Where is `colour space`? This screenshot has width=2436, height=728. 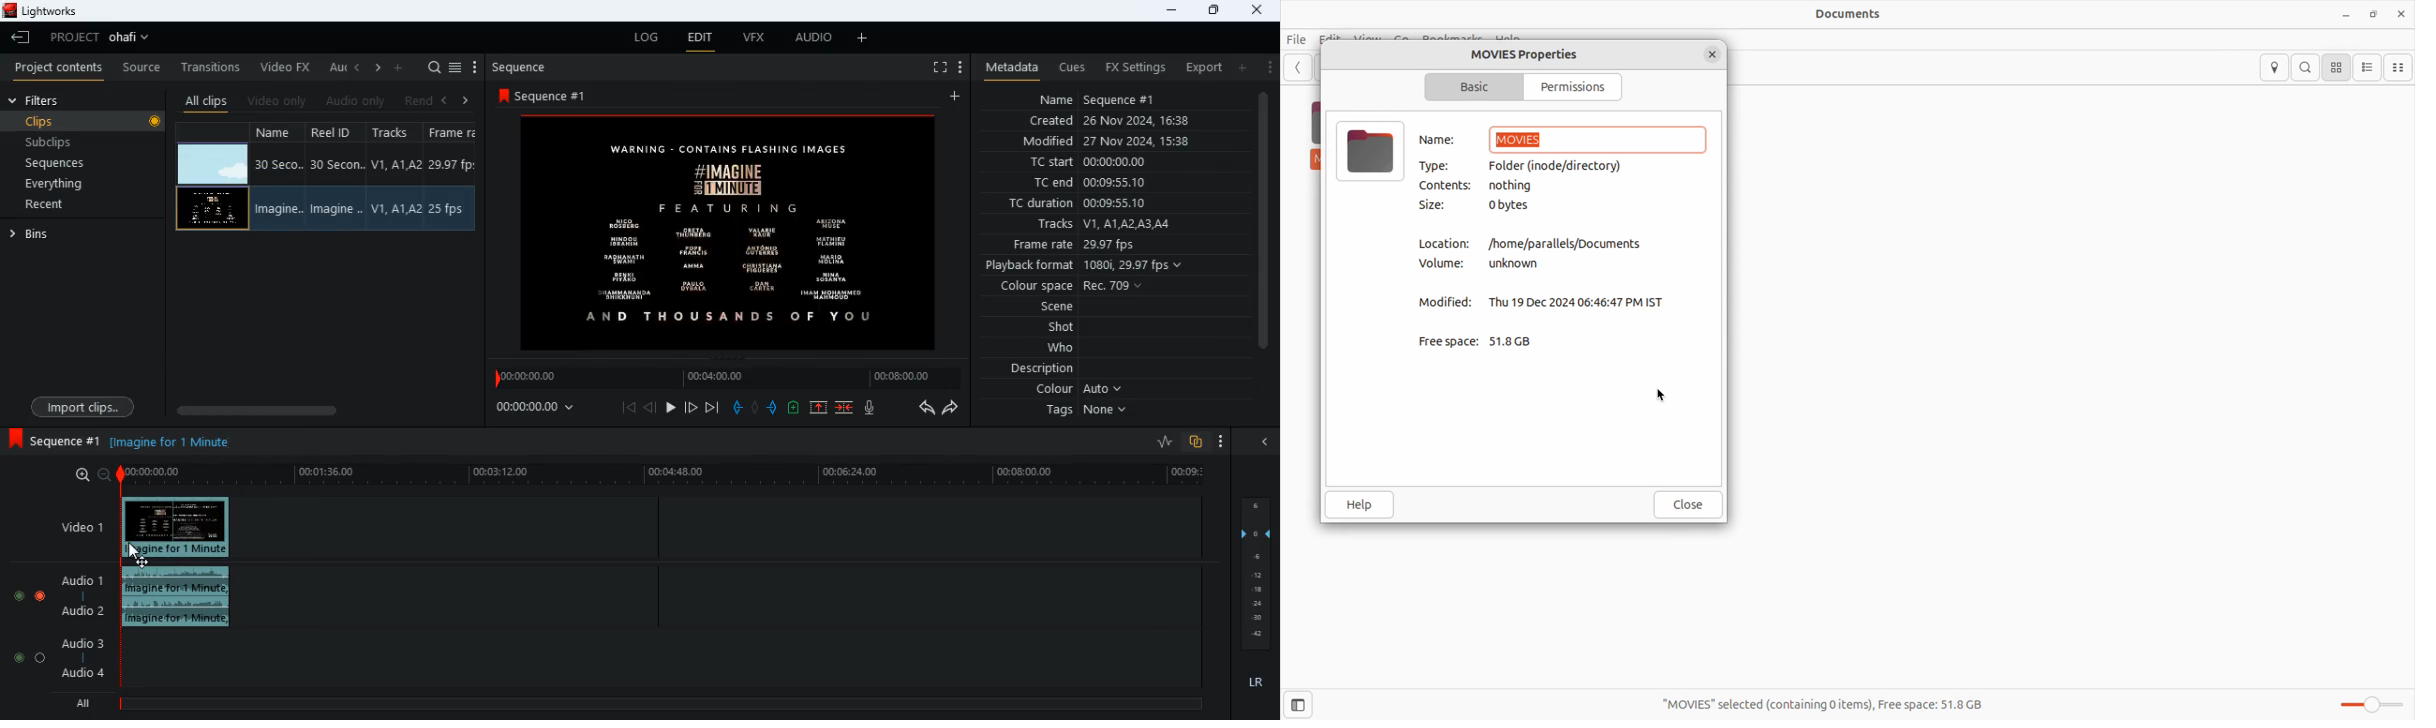
colour space is located at coordinates (1073, 286).